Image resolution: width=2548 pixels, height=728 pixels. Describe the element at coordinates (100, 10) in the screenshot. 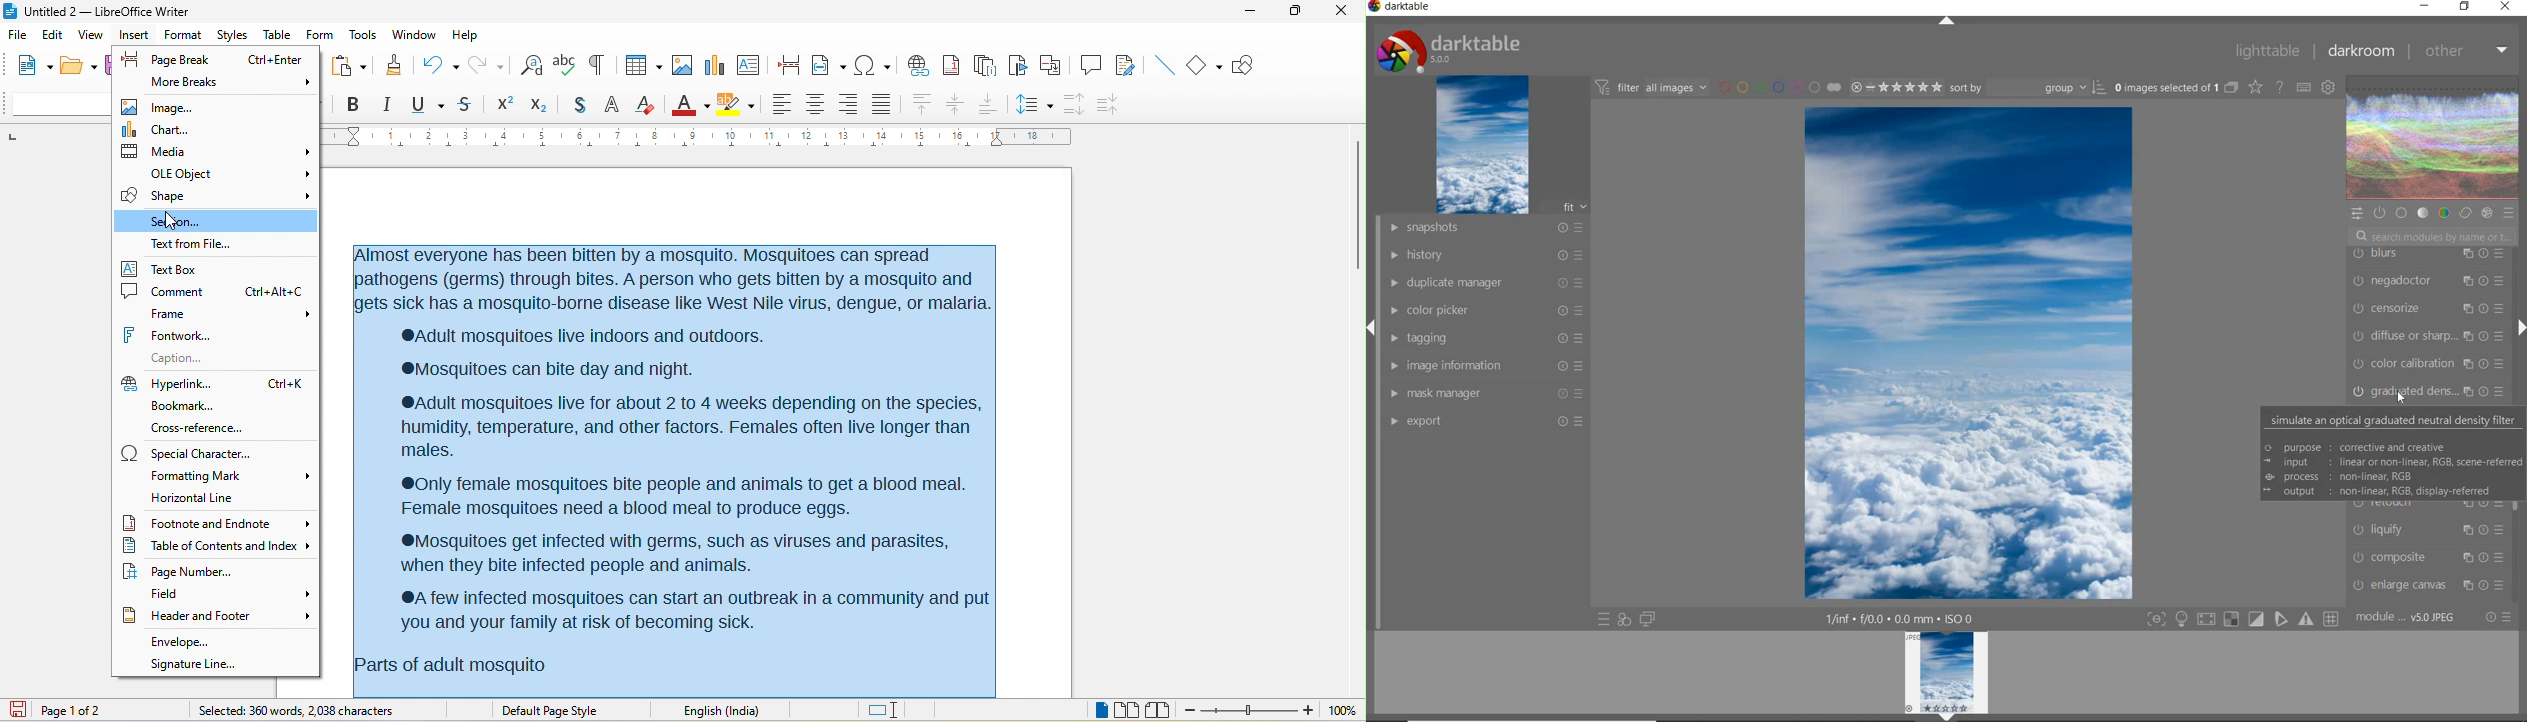

I see `untitled 2 - libreoffice writer` at that location.